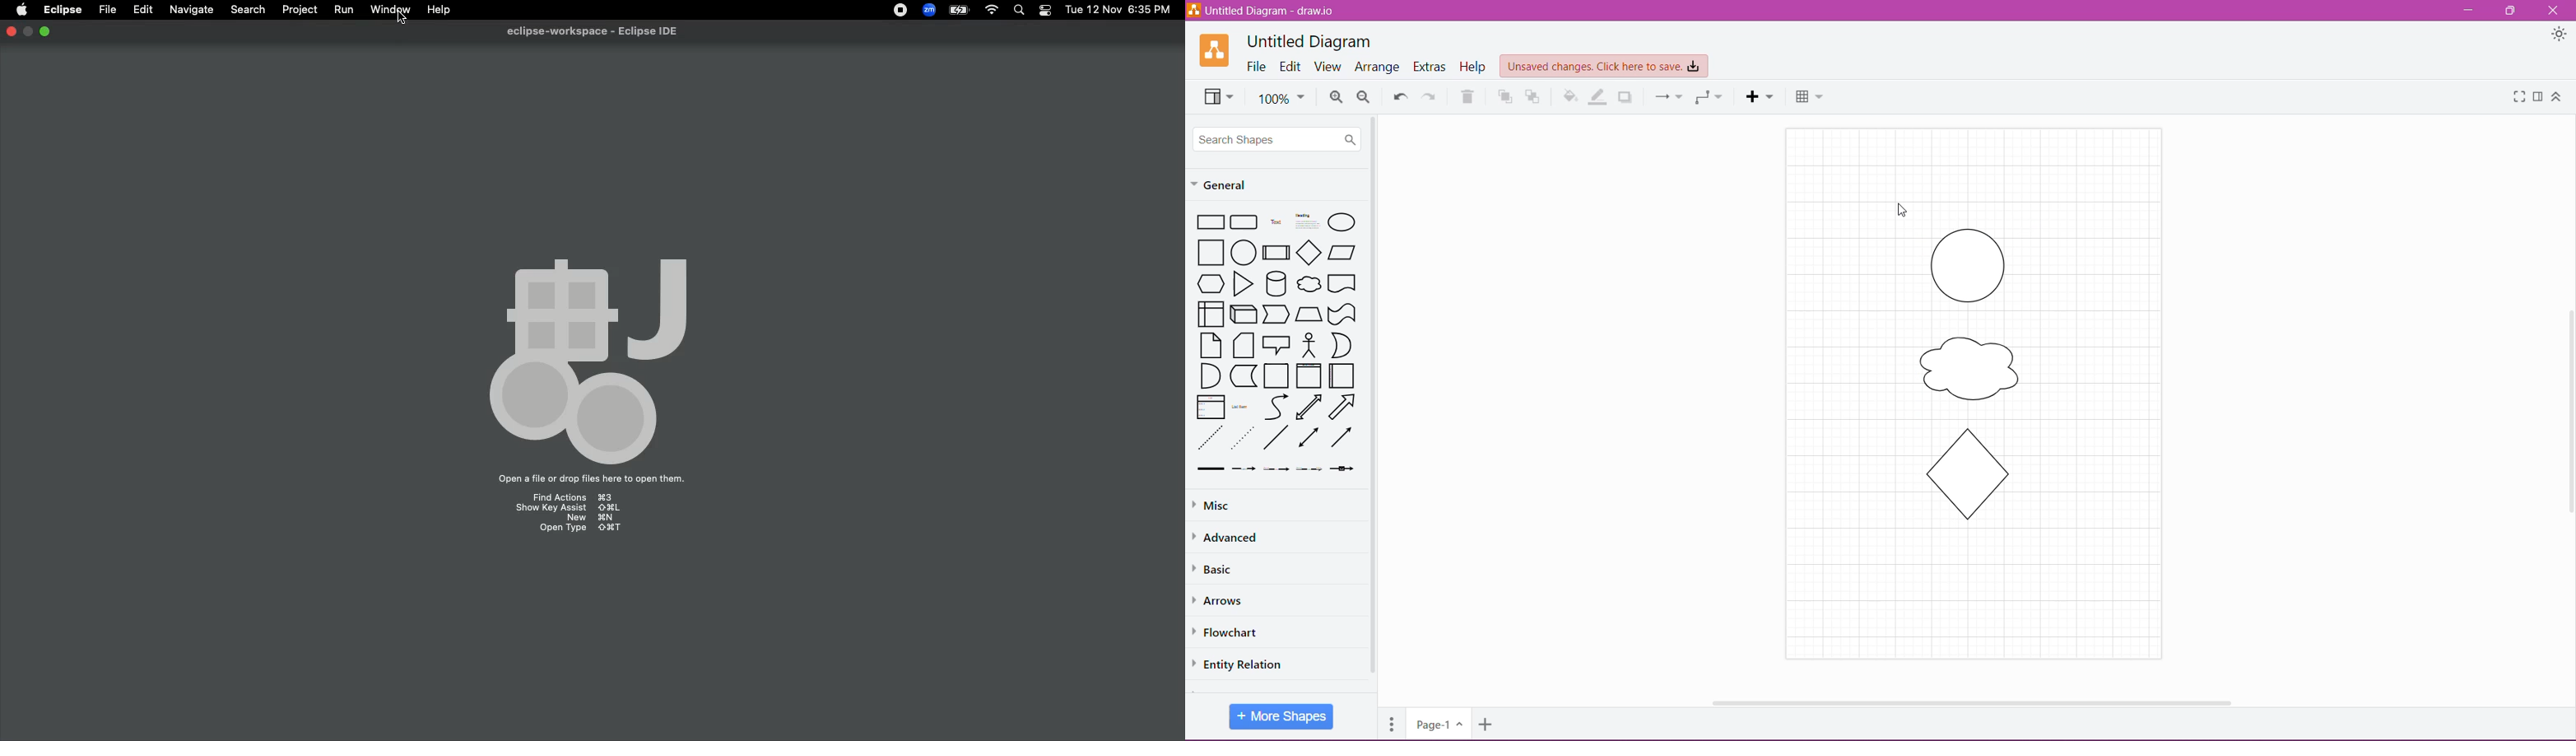 The image size is (2576, 756). I want to click on Table, so click(1809, 95).